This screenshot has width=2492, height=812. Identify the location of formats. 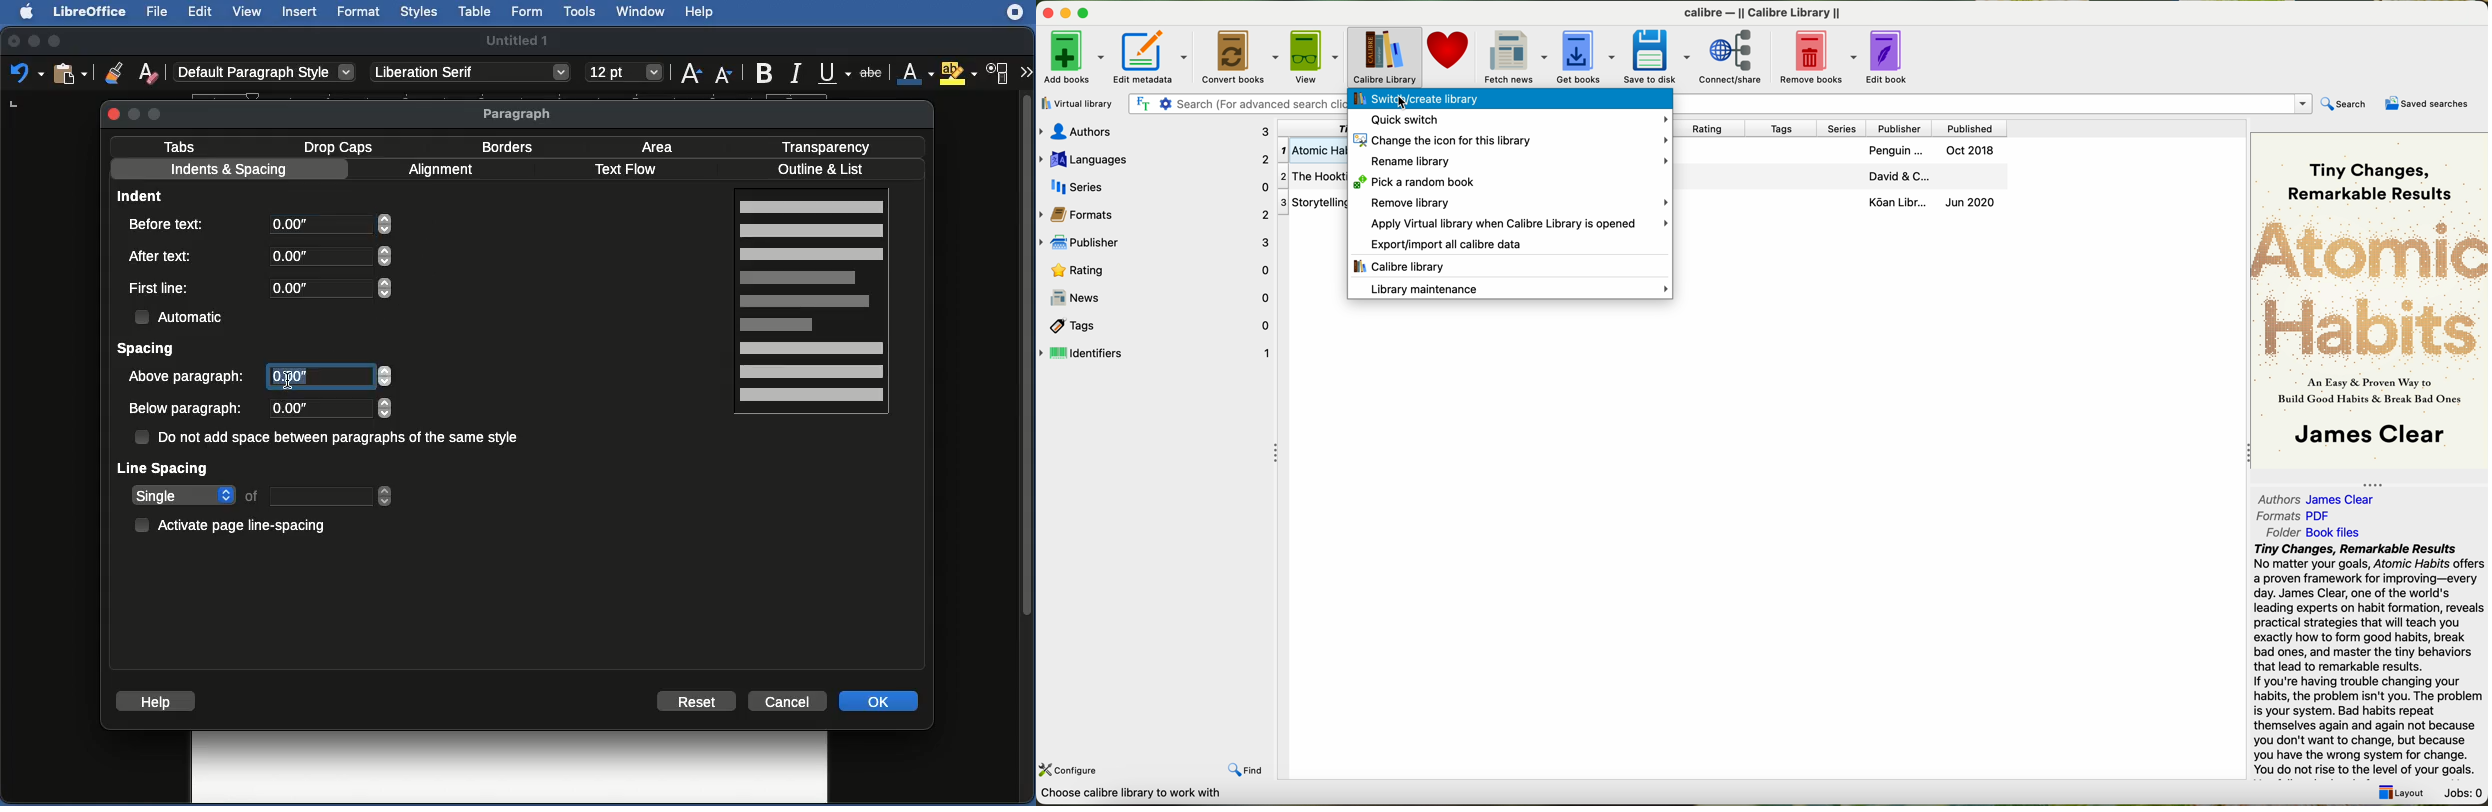
(1157, 214).